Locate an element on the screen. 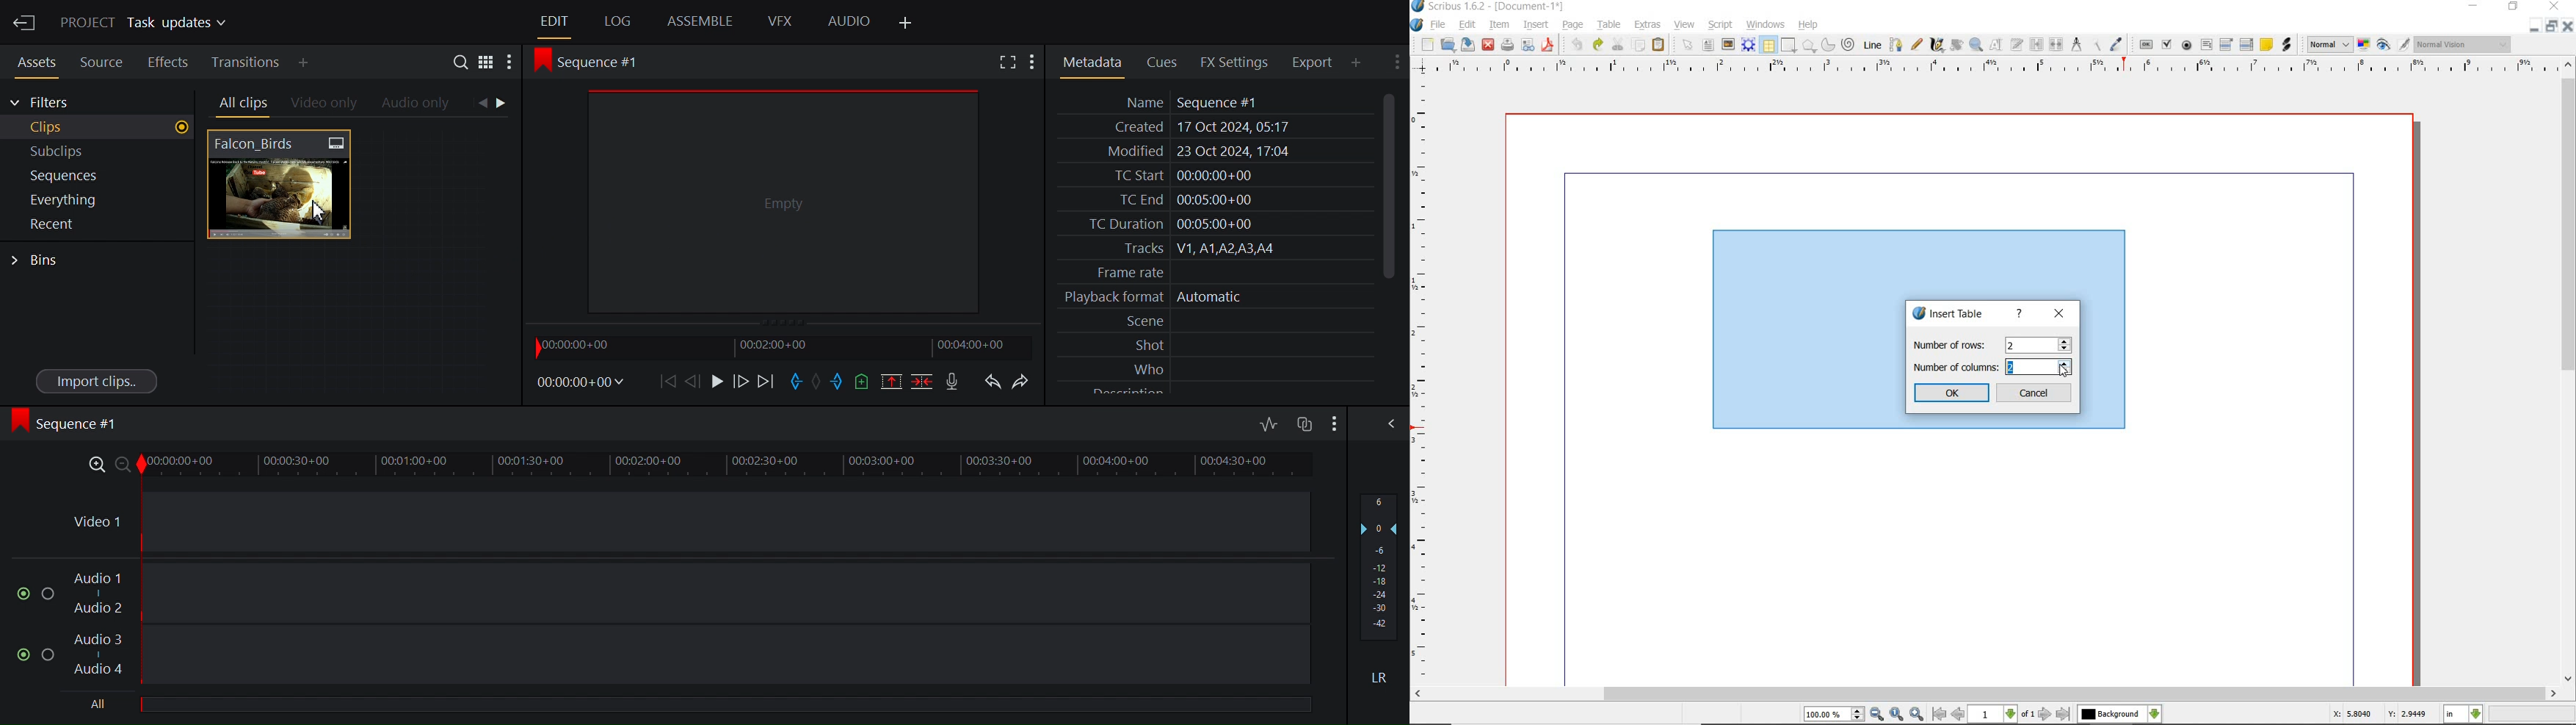  redo is located at coordinates (1597, 44).